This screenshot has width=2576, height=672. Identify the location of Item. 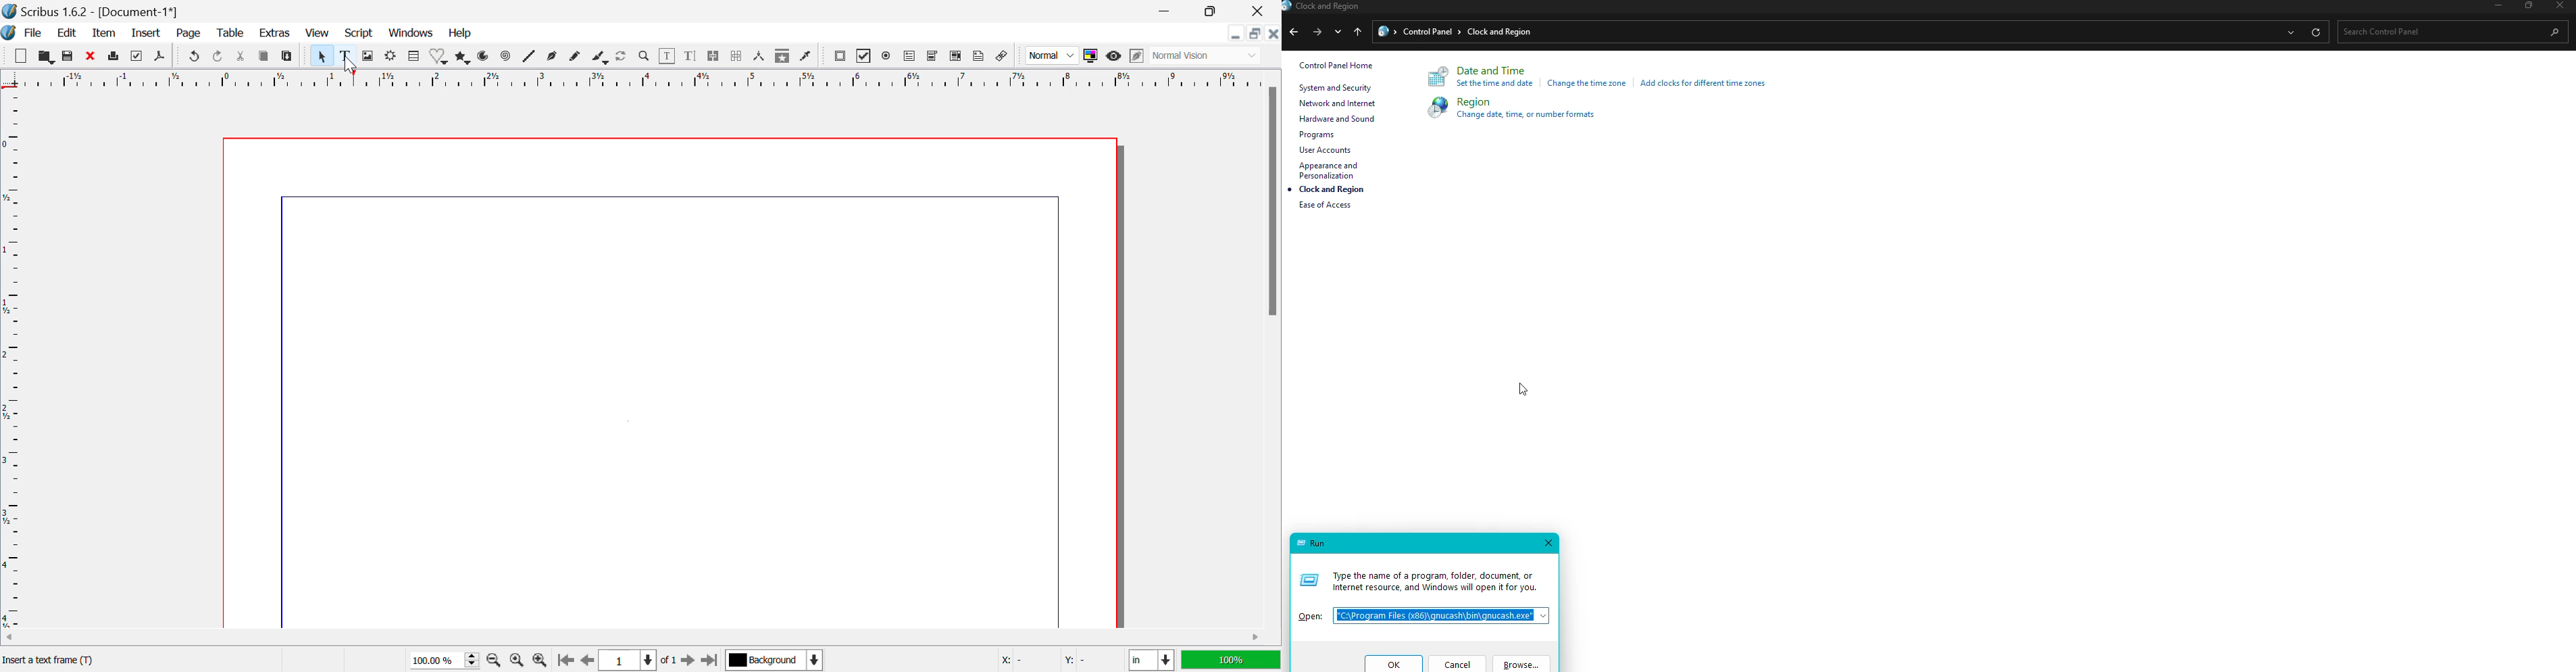
(104, 35).